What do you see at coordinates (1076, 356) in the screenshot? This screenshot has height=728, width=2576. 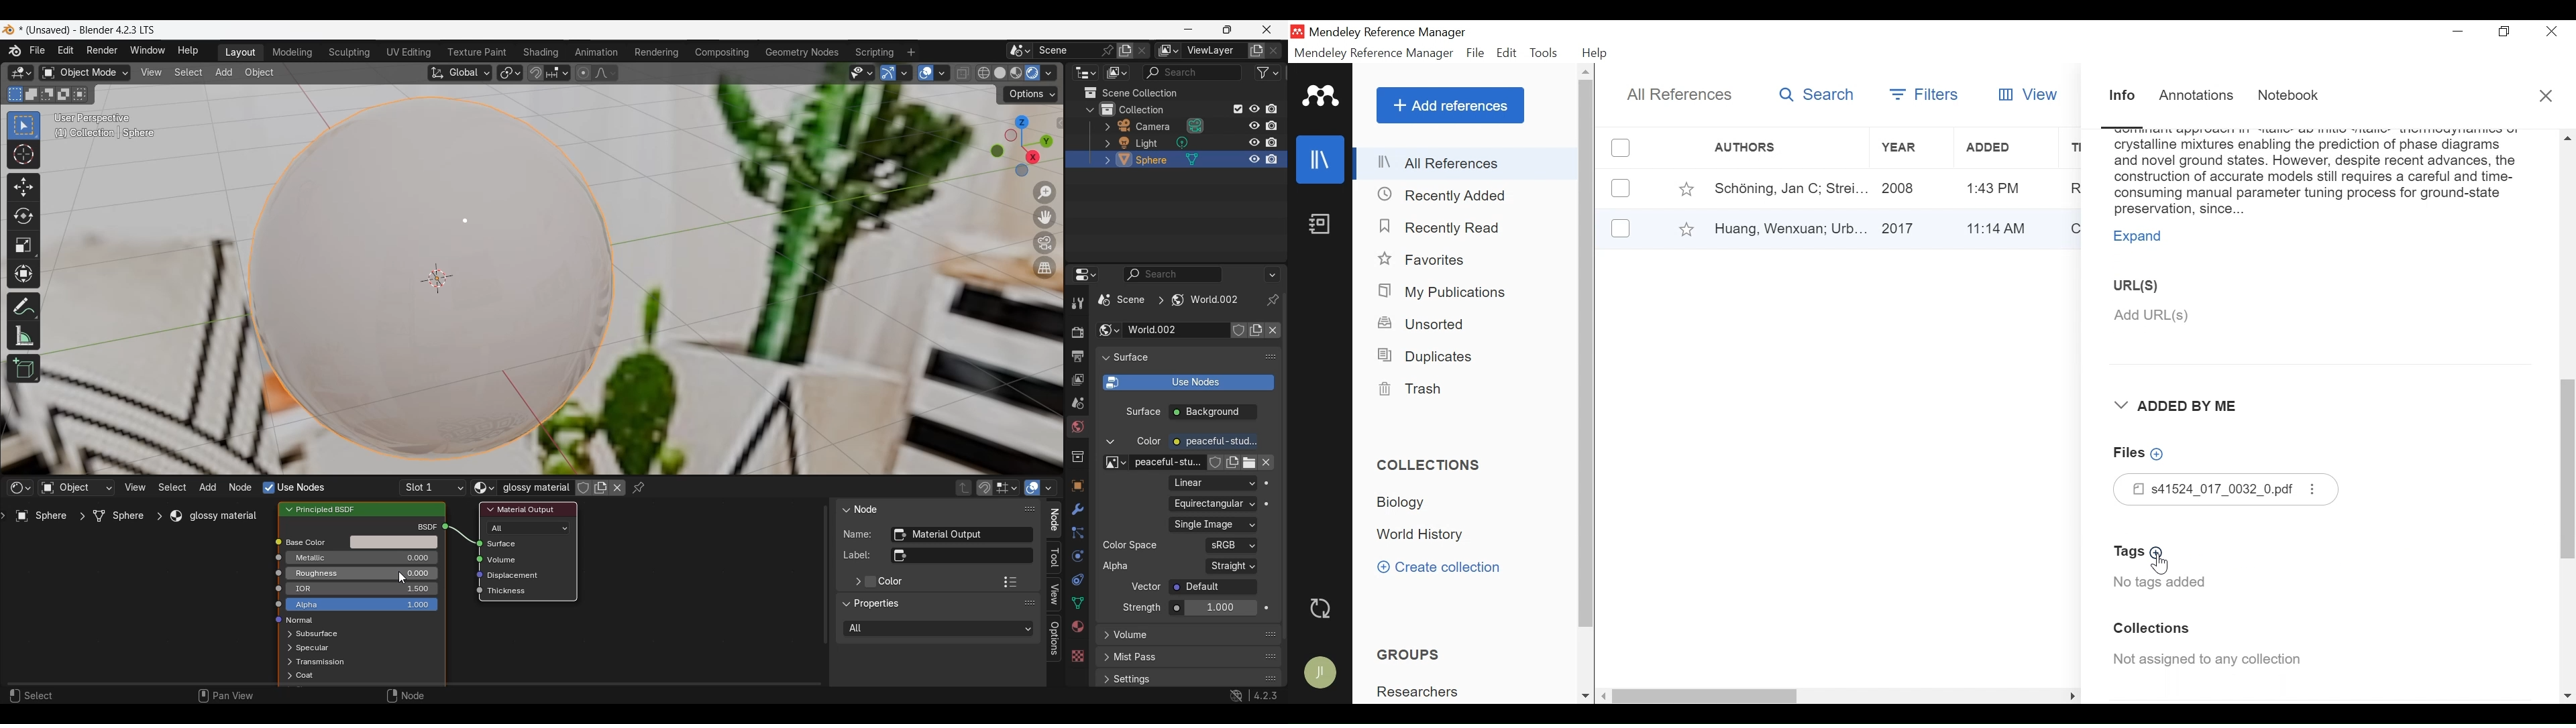 I see `Output properties` at bounding box center [1076, 356].